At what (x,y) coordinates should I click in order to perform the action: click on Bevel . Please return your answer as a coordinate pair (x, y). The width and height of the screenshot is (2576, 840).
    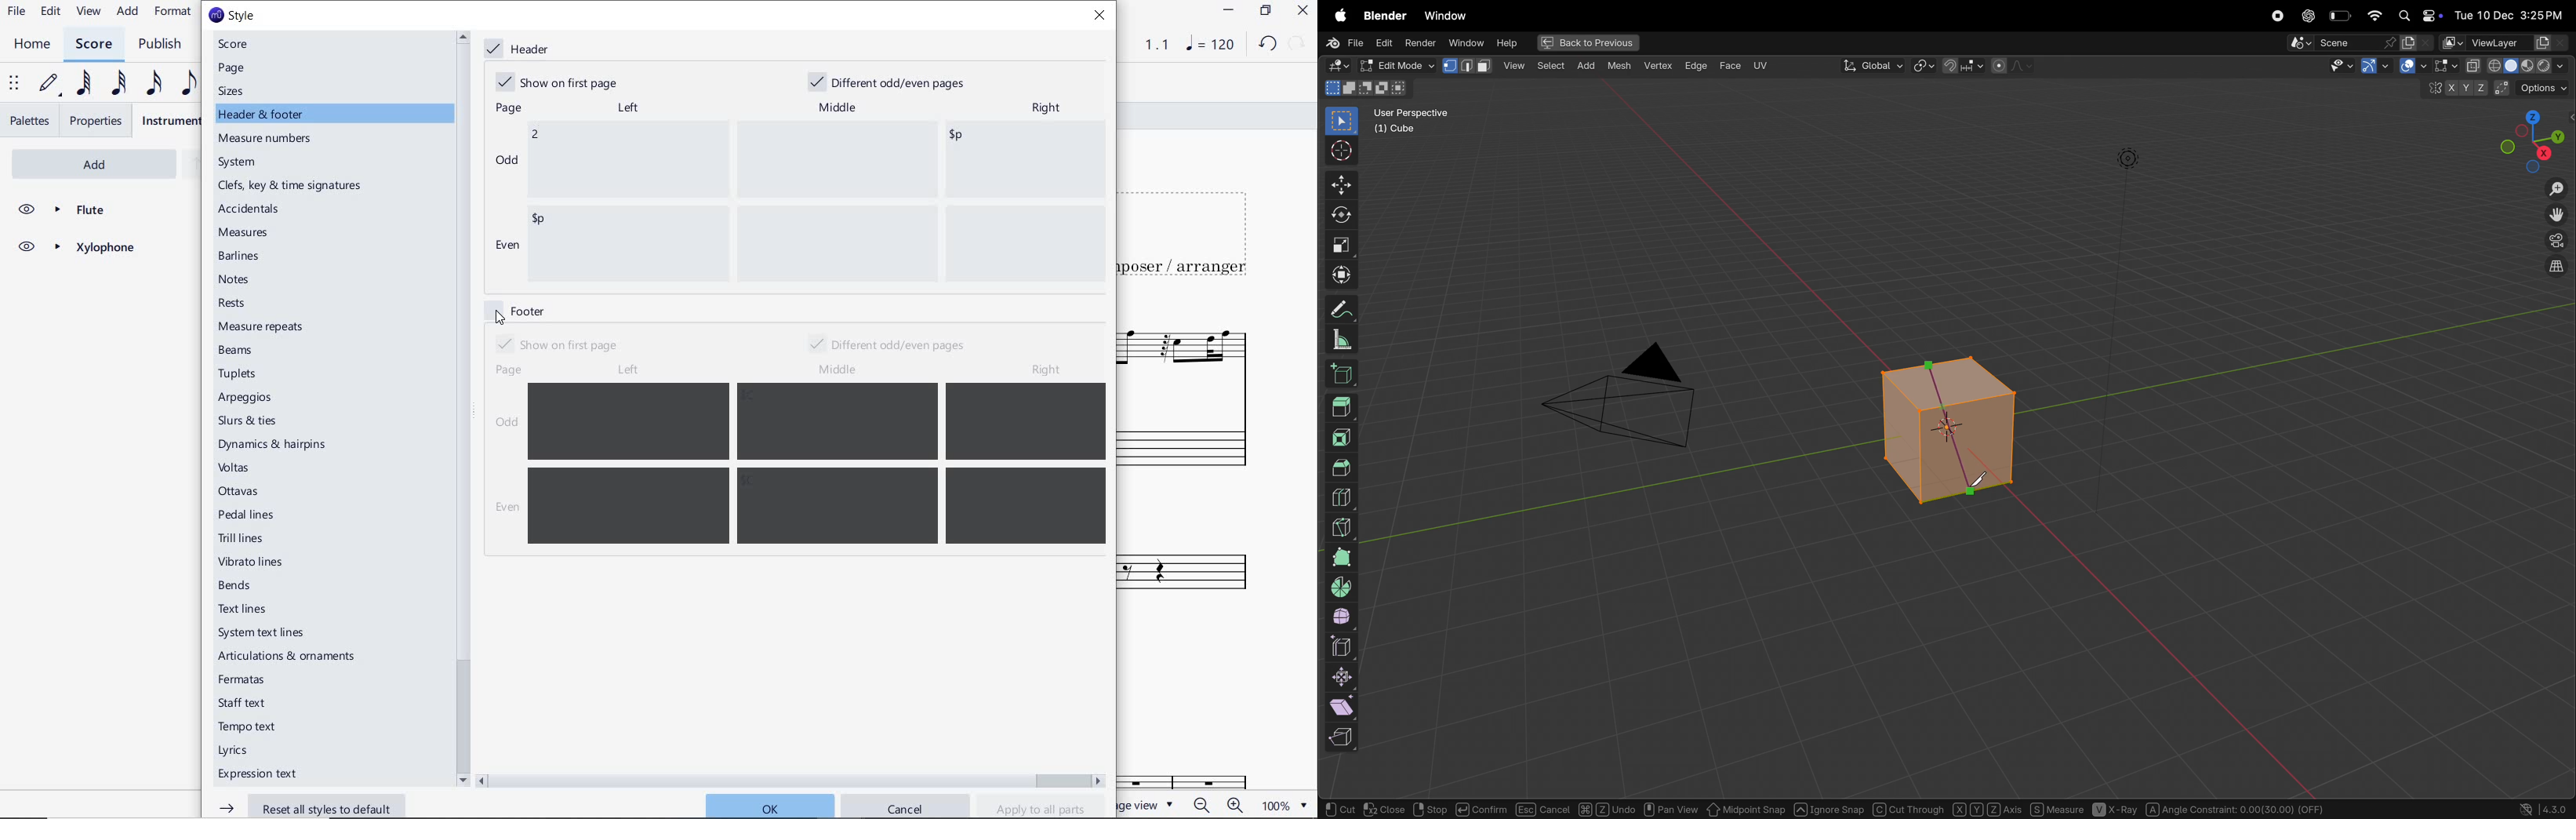
    Looking at the image, I should click on (1342, 467).